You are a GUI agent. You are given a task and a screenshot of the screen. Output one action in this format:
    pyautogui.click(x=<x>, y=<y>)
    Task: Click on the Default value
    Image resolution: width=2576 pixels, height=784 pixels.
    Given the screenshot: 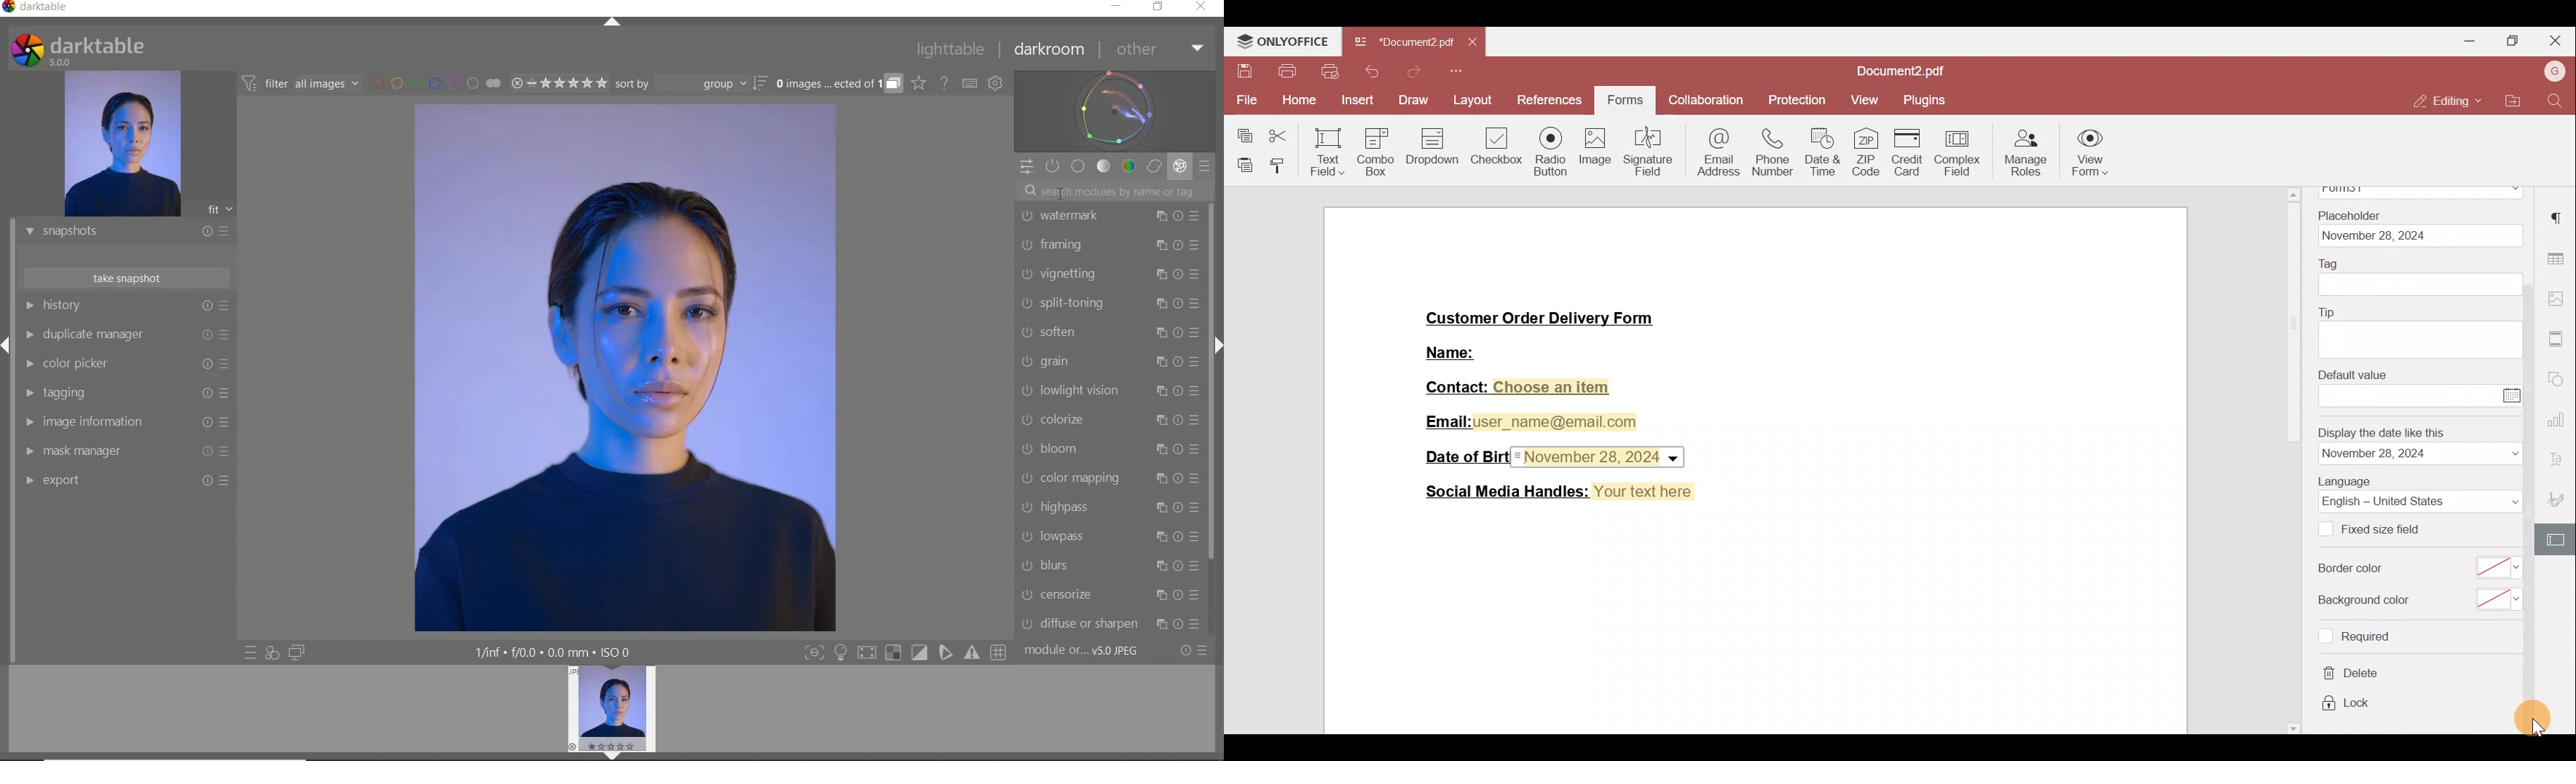 What is the action you would take?
    pyautogui.click(x=2354, y=374)
    